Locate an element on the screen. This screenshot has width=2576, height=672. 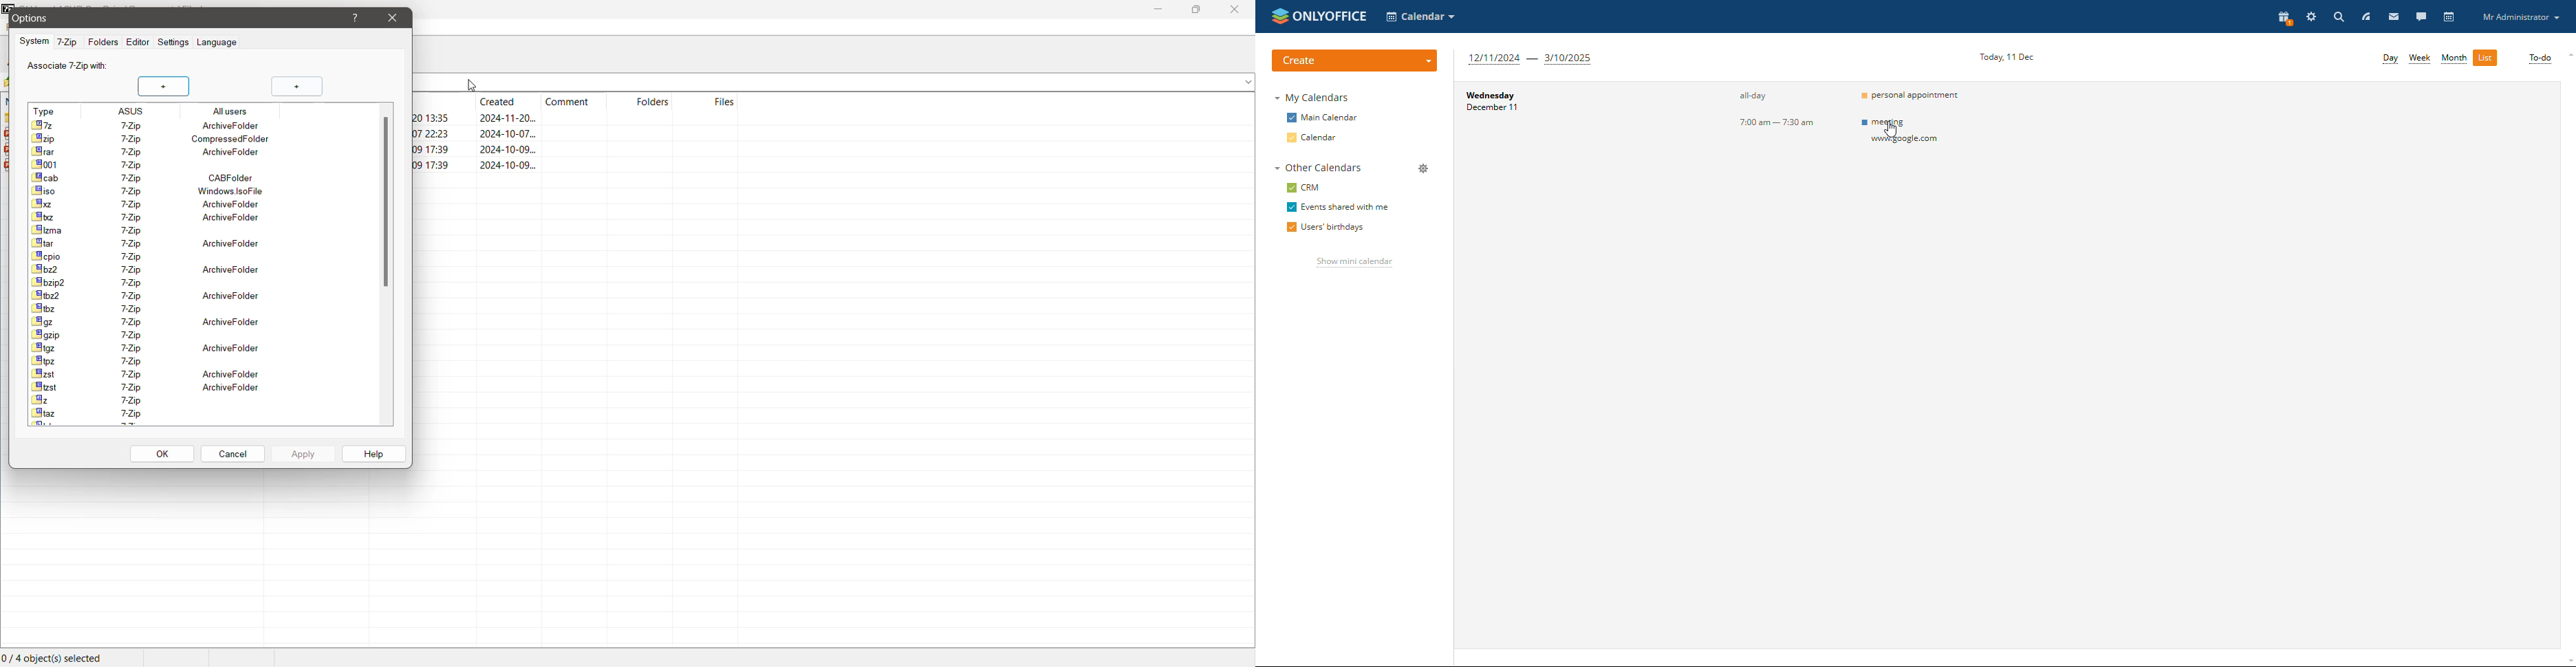
Available system details is located at coordinates (152, 308).